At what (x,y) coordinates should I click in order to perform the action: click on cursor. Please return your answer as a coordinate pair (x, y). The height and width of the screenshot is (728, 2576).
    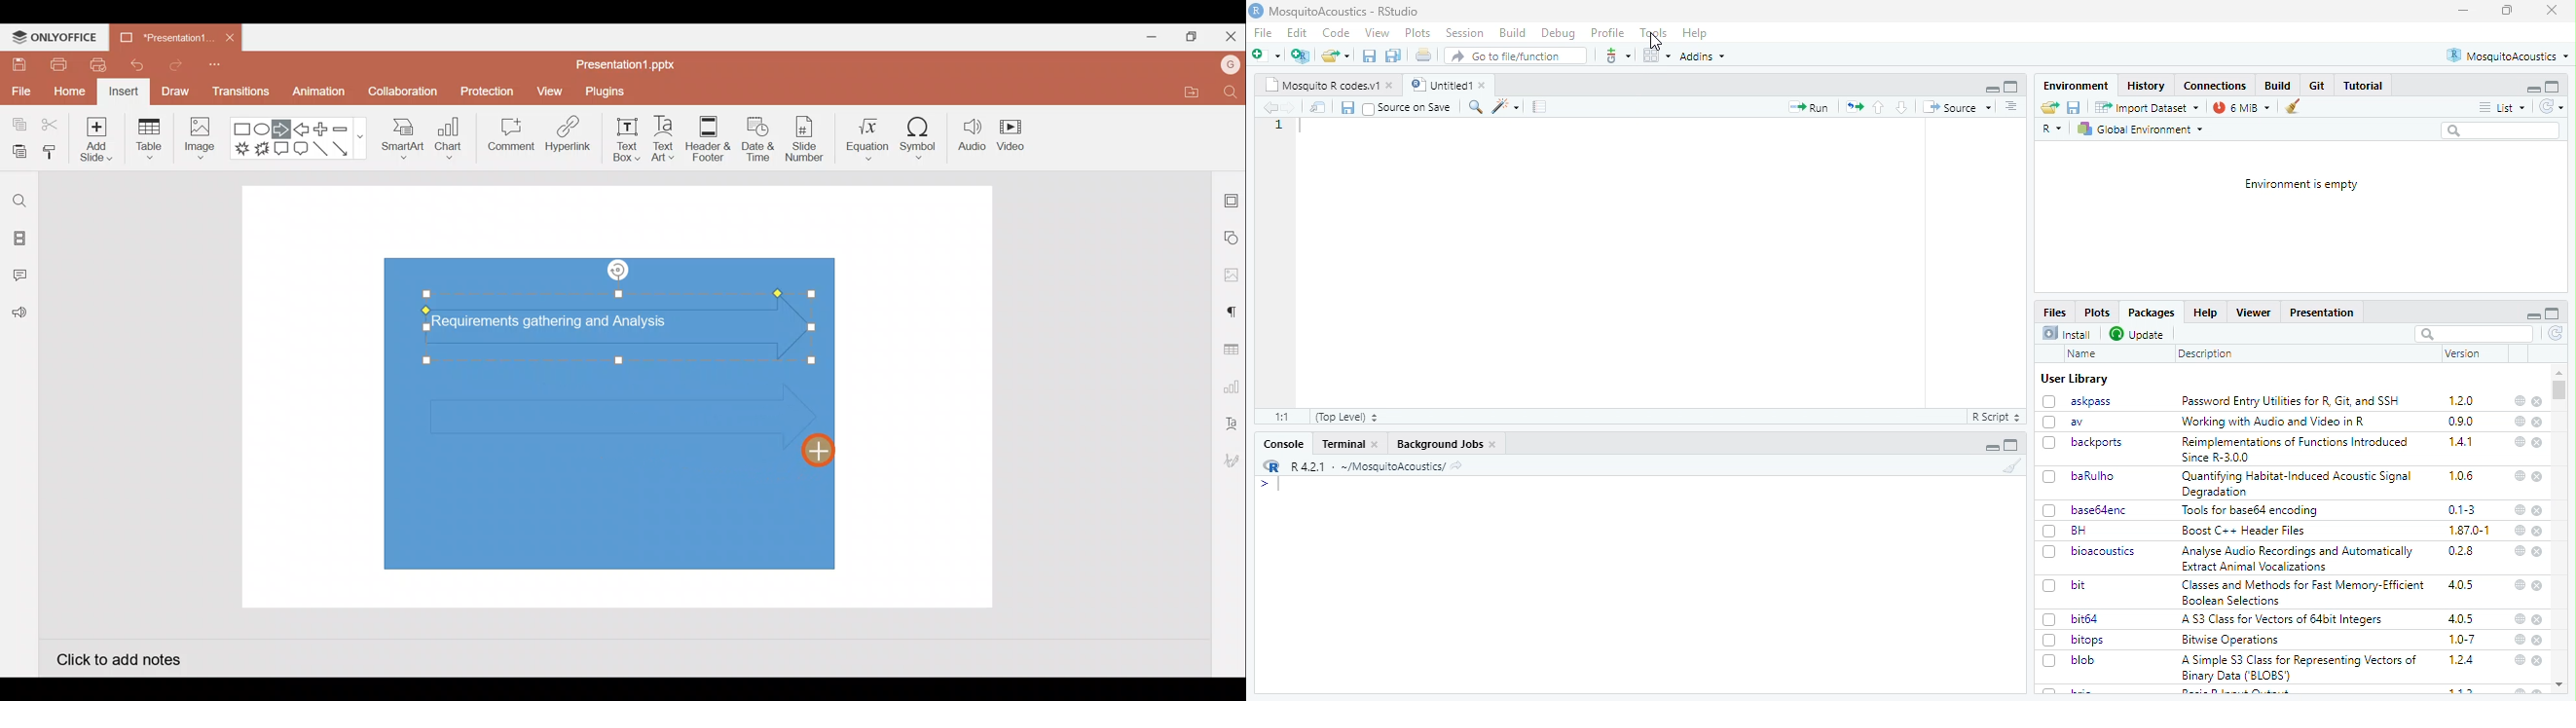
    Looking at the image, I should click on (1656, 42).